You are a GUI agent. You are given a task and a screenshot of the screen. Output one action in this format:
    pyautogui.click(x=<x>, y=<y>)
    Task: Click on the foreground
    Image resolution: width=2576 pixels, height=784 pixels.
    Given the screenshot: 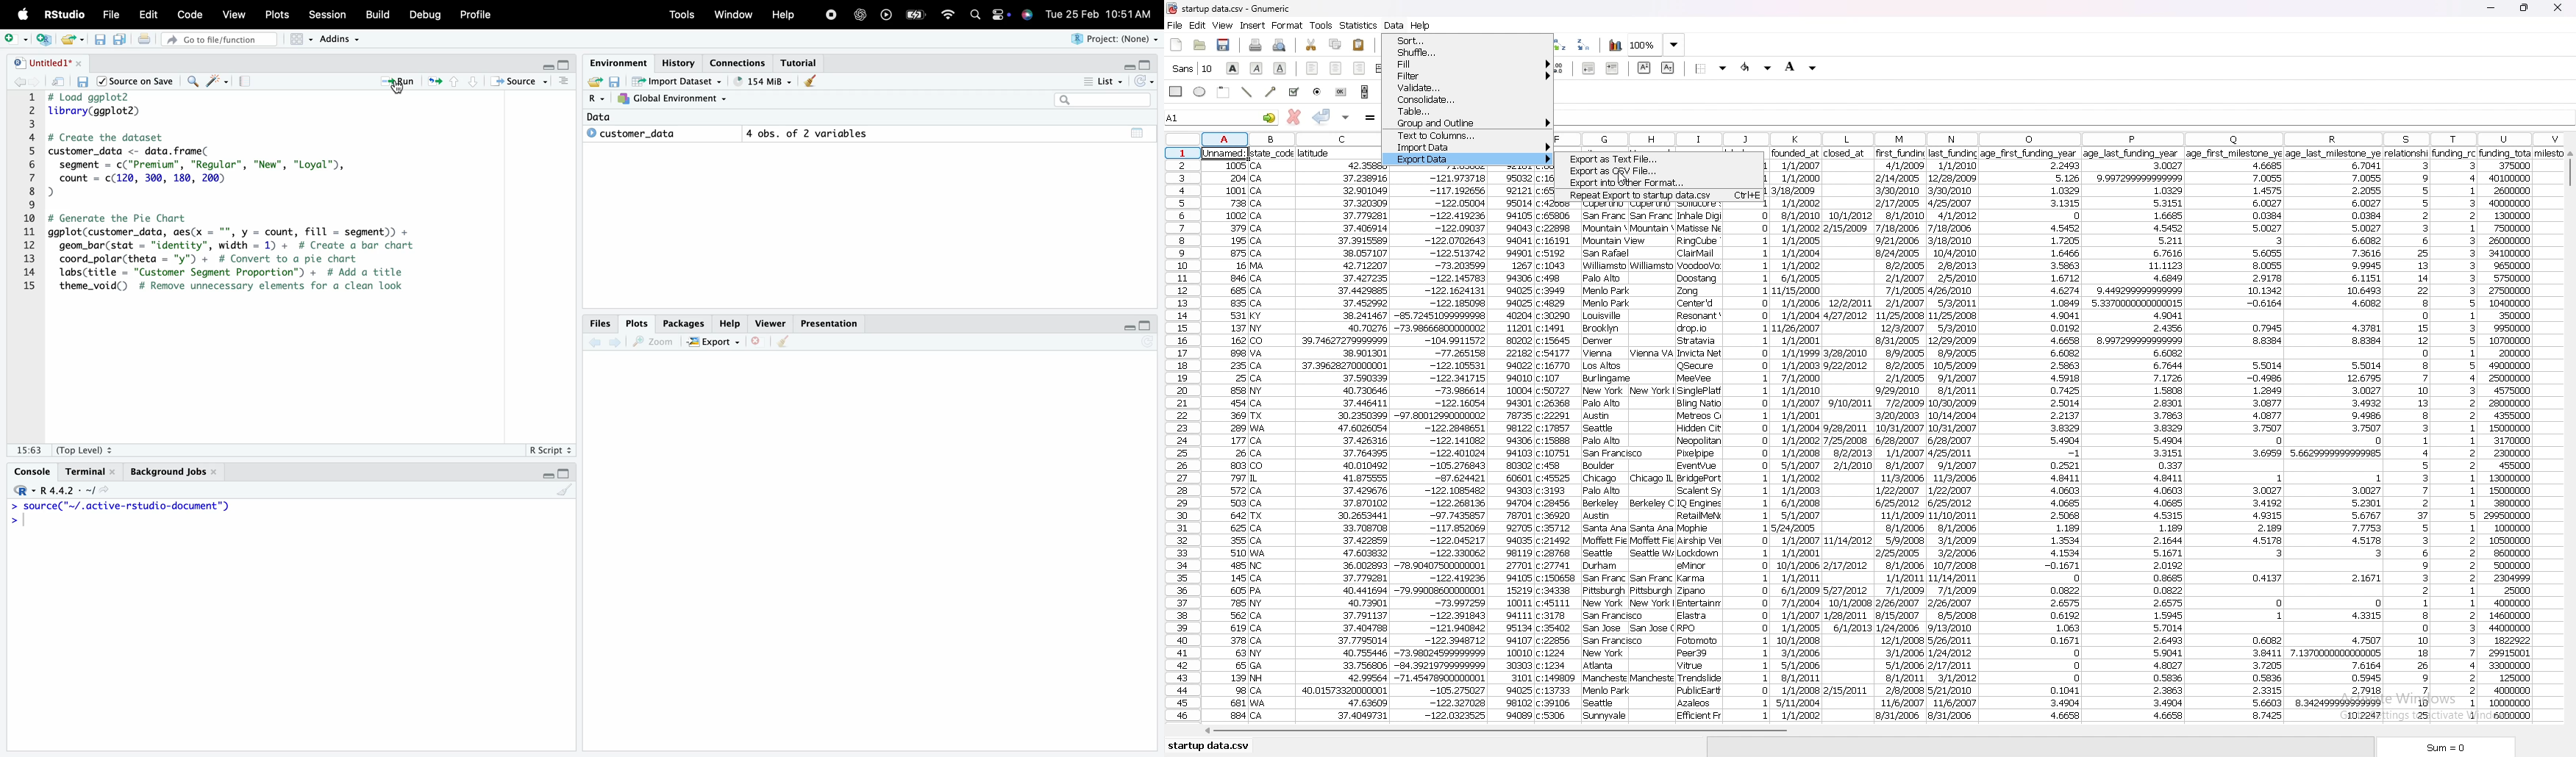 What is the action you would take?
    pyautogui.click(x=1757, y=68)
    